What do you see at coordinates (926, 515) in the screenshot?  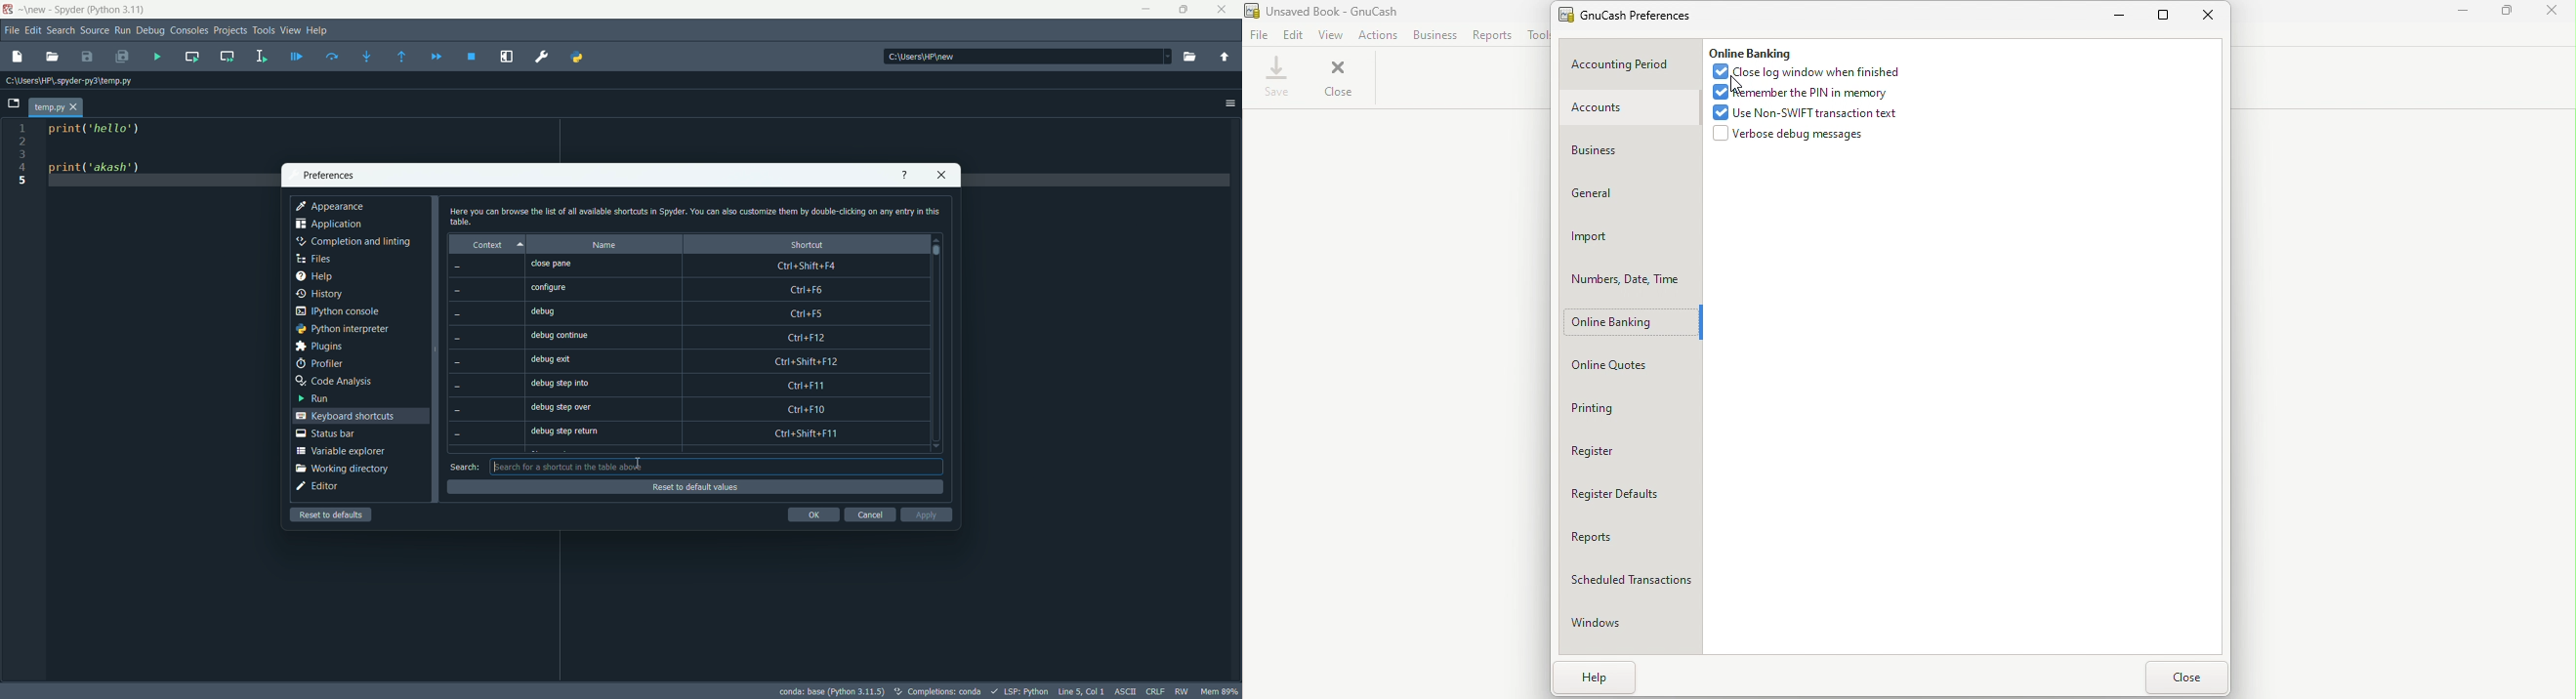 I see `apply` at bounding box center [926, 515].